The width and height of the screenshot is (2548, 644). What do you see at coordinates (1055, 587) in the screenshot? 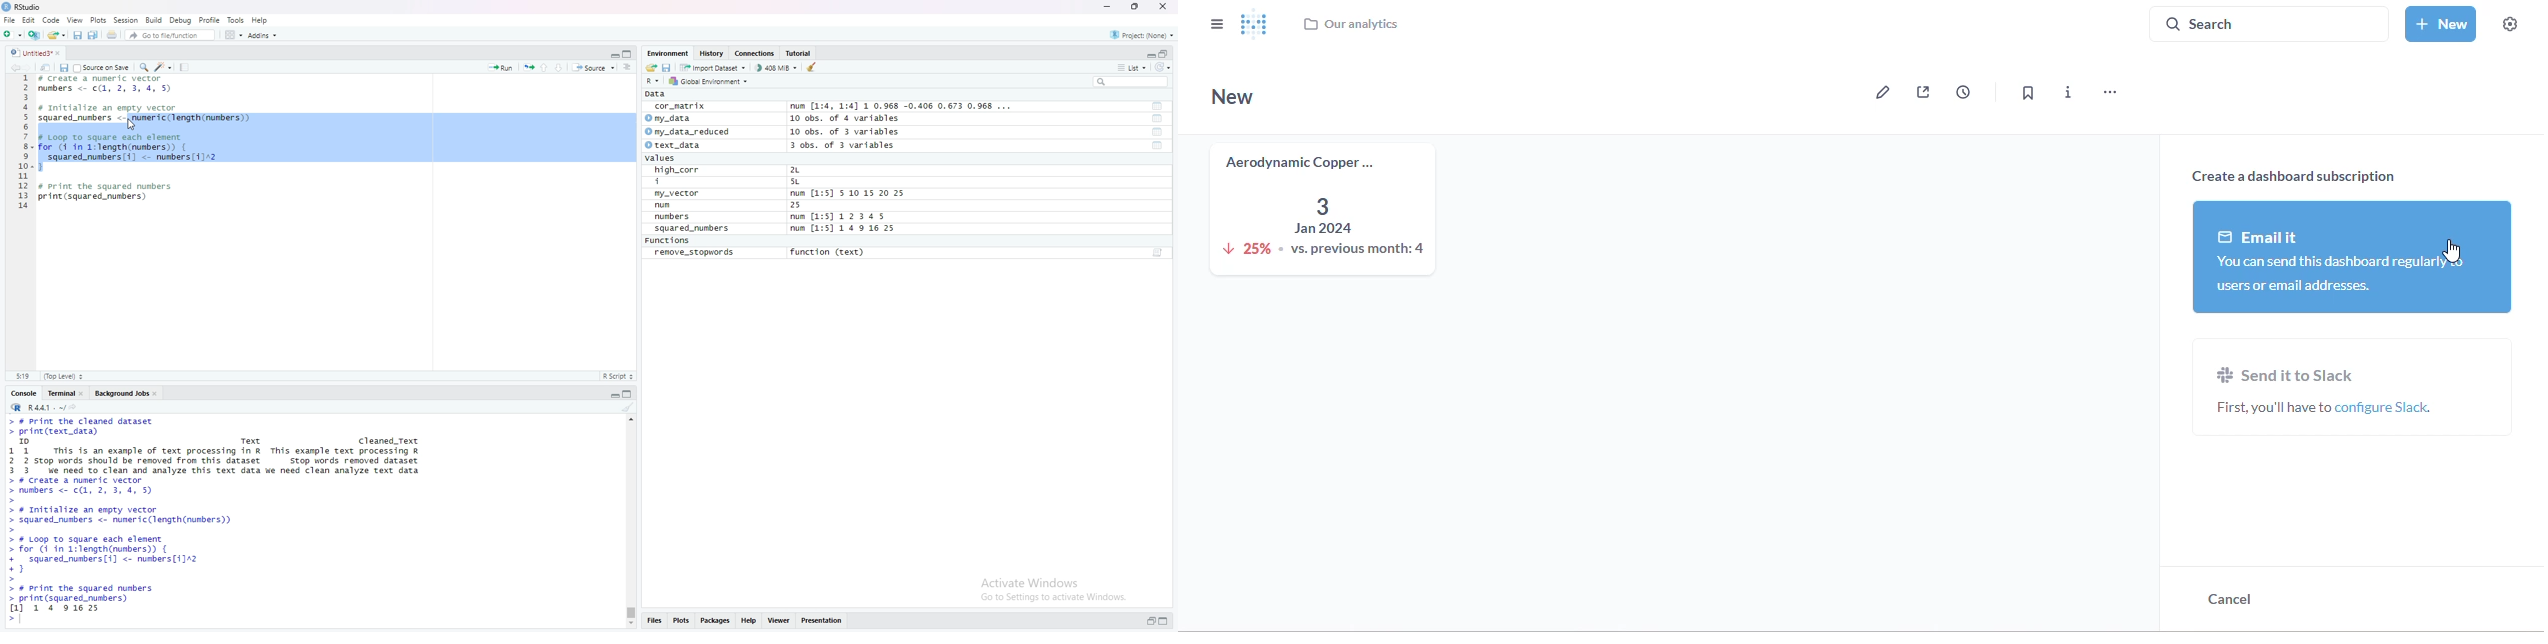
I see `Activate Windows
Go to Settings to activate Windows.` at bounding box center [1055, 587].